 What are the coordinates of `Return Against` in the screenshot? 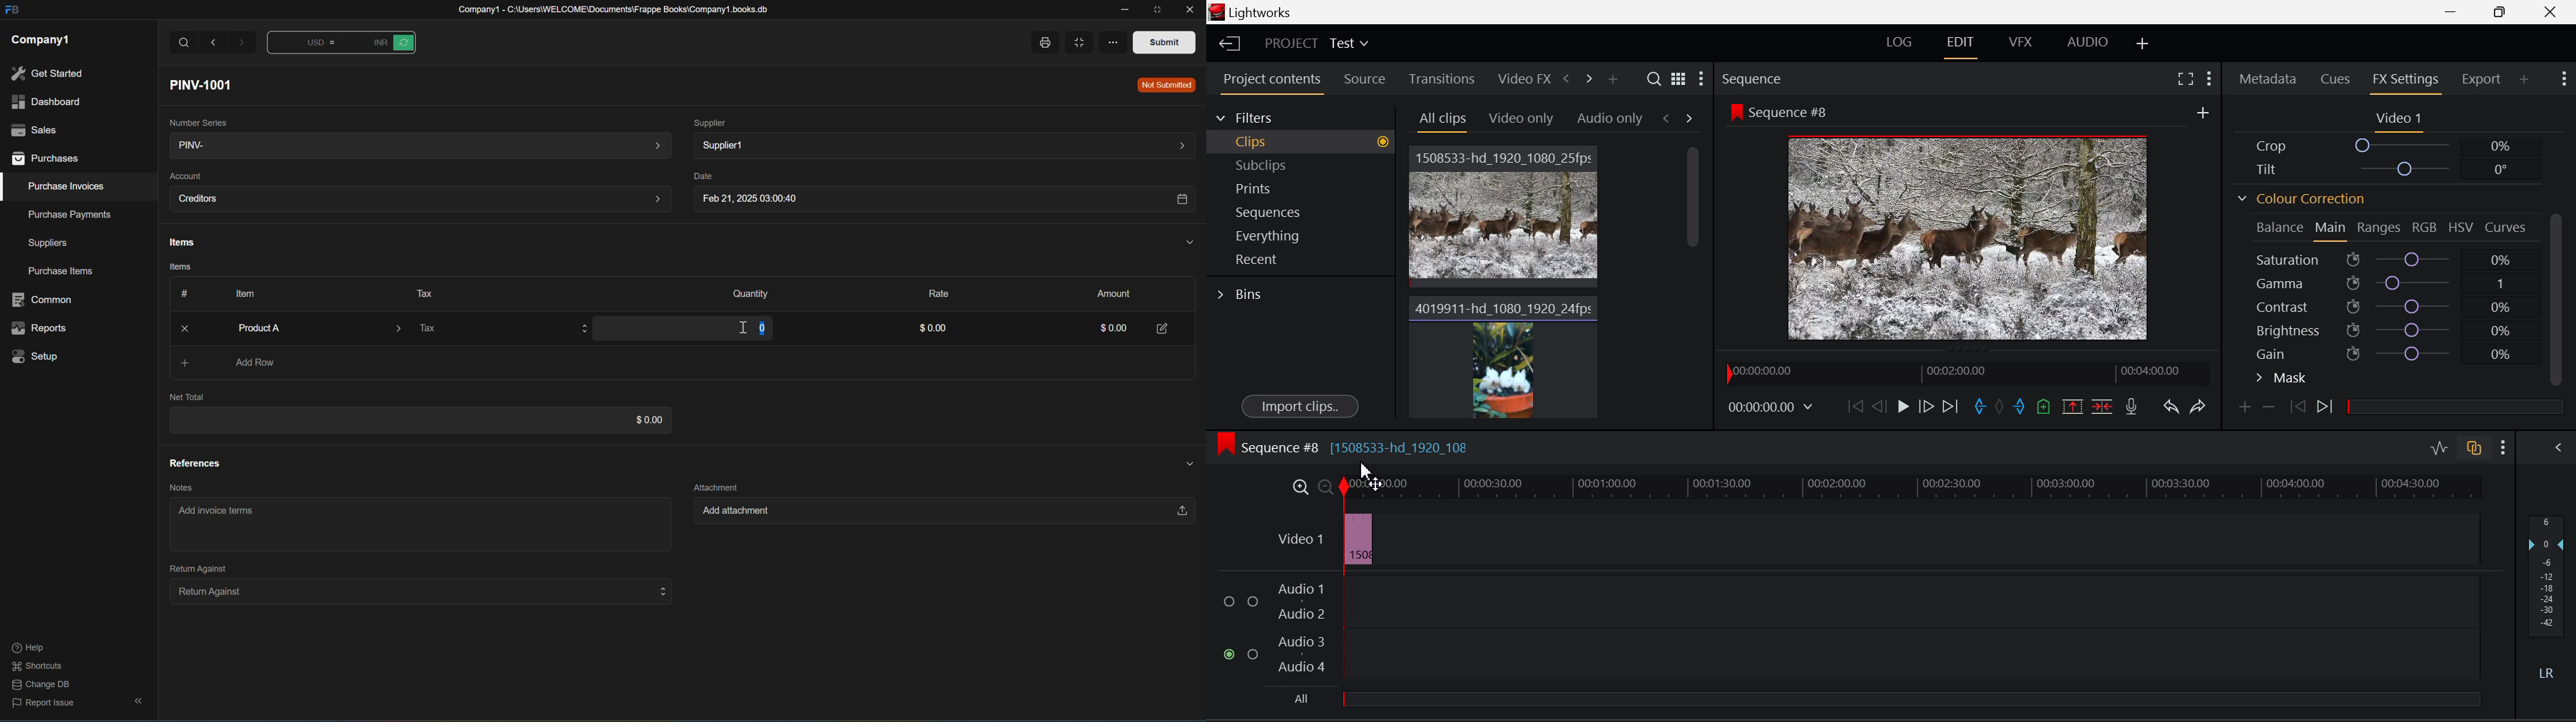 It's located at (193, 568).